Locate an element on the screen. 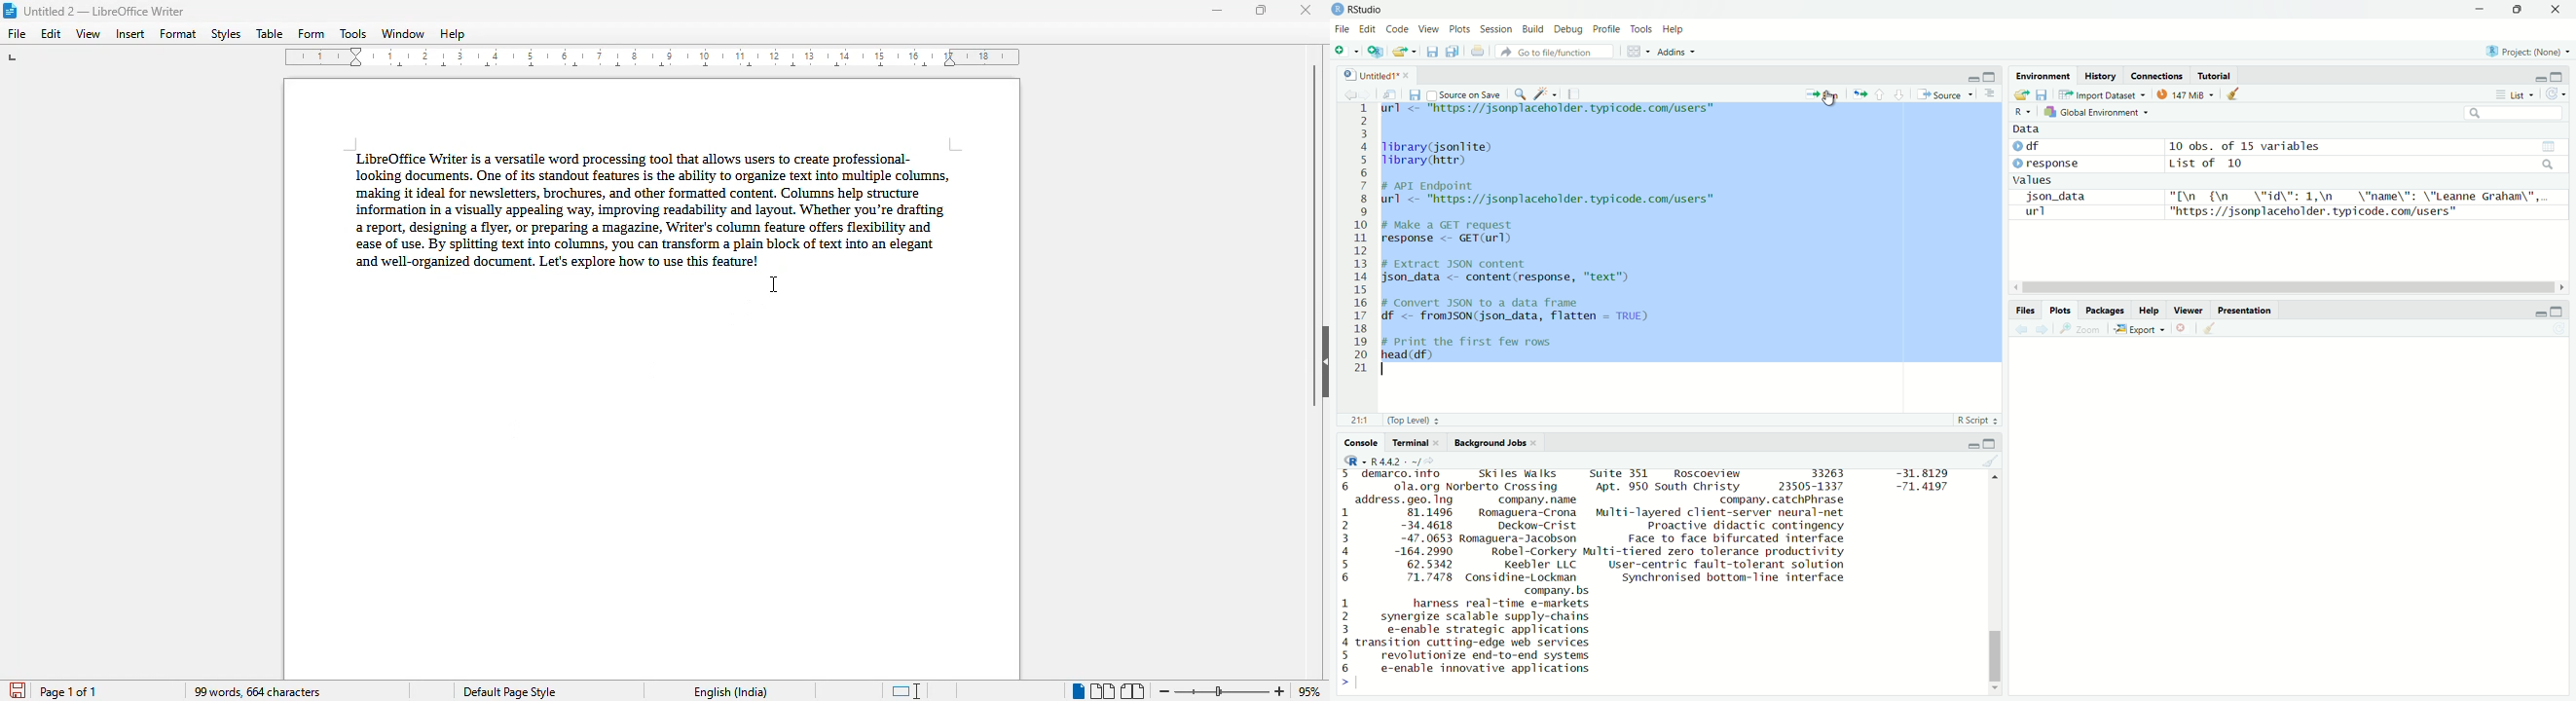 The image size is (2576, 728). Tibrary(jsonlite)
Tibrary(httr) is located at coordinates (1440, 154).